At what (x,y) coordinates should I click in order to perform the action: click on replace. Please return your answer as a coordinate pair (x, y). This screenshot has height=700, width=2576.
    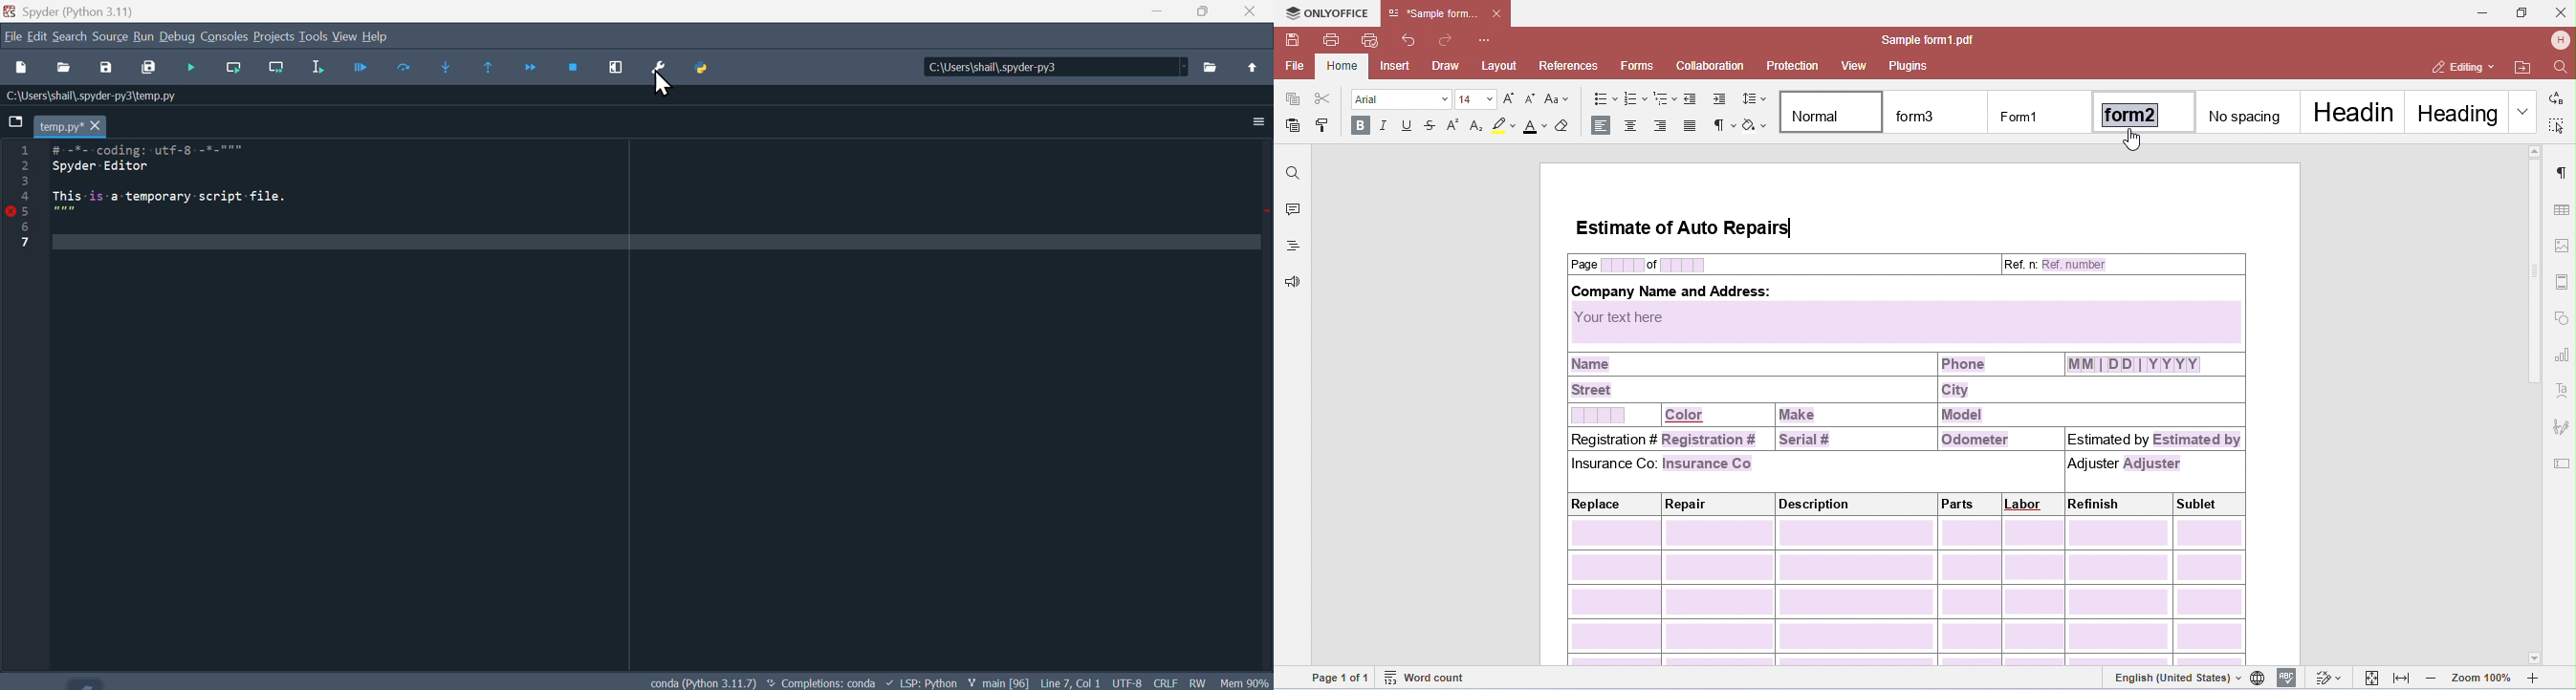
    Looking at the image, I should click on (2555, 96).